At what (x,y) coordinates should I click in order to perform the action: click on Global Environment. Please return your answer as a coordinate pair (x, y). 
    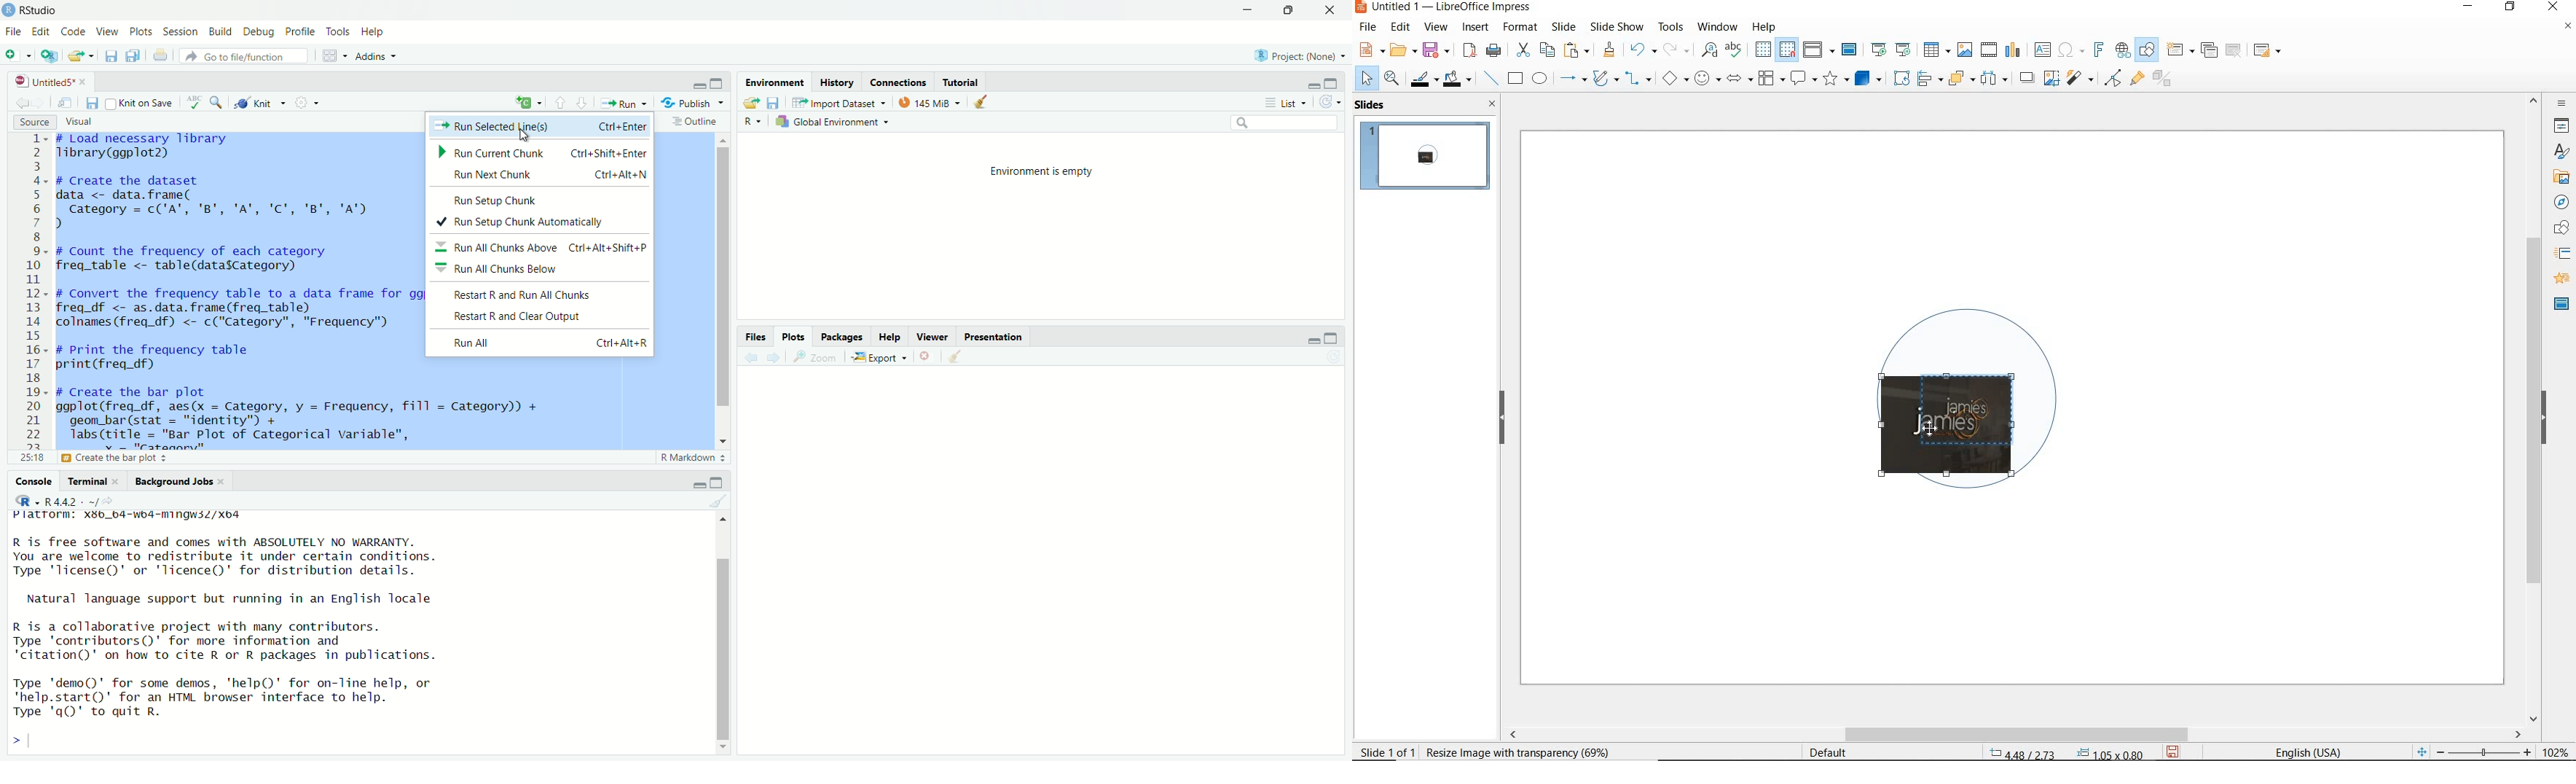
    Looking at the image, I should click on (830, 123).